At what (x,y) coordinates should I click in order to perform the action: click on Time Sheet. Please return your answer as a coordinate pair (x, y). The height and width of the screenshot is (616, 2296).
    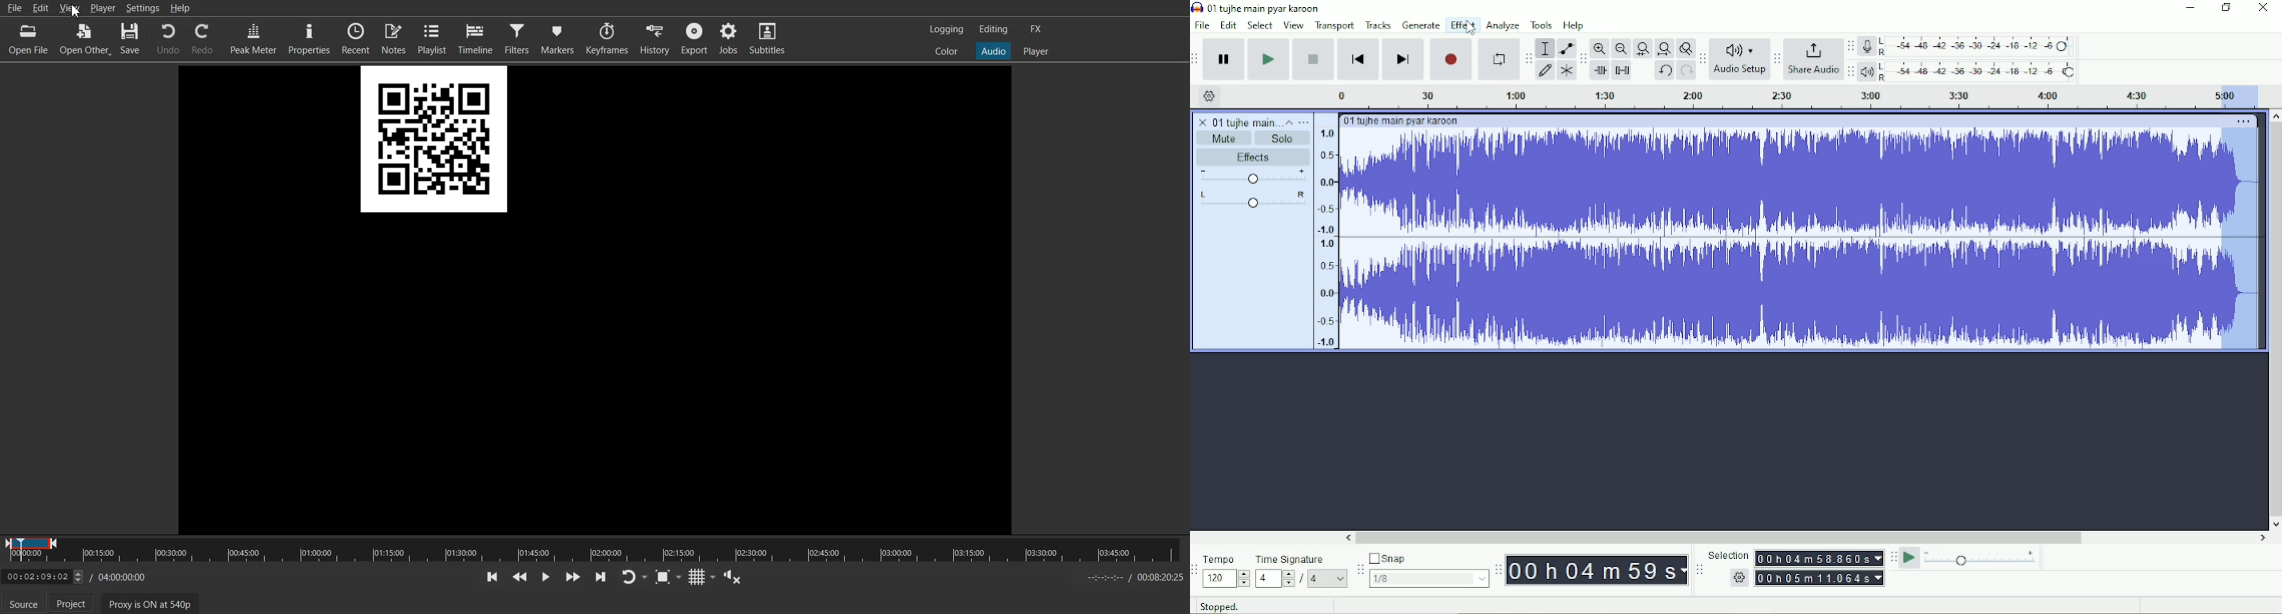
    Looking at the image, I should click on (1135, 577).